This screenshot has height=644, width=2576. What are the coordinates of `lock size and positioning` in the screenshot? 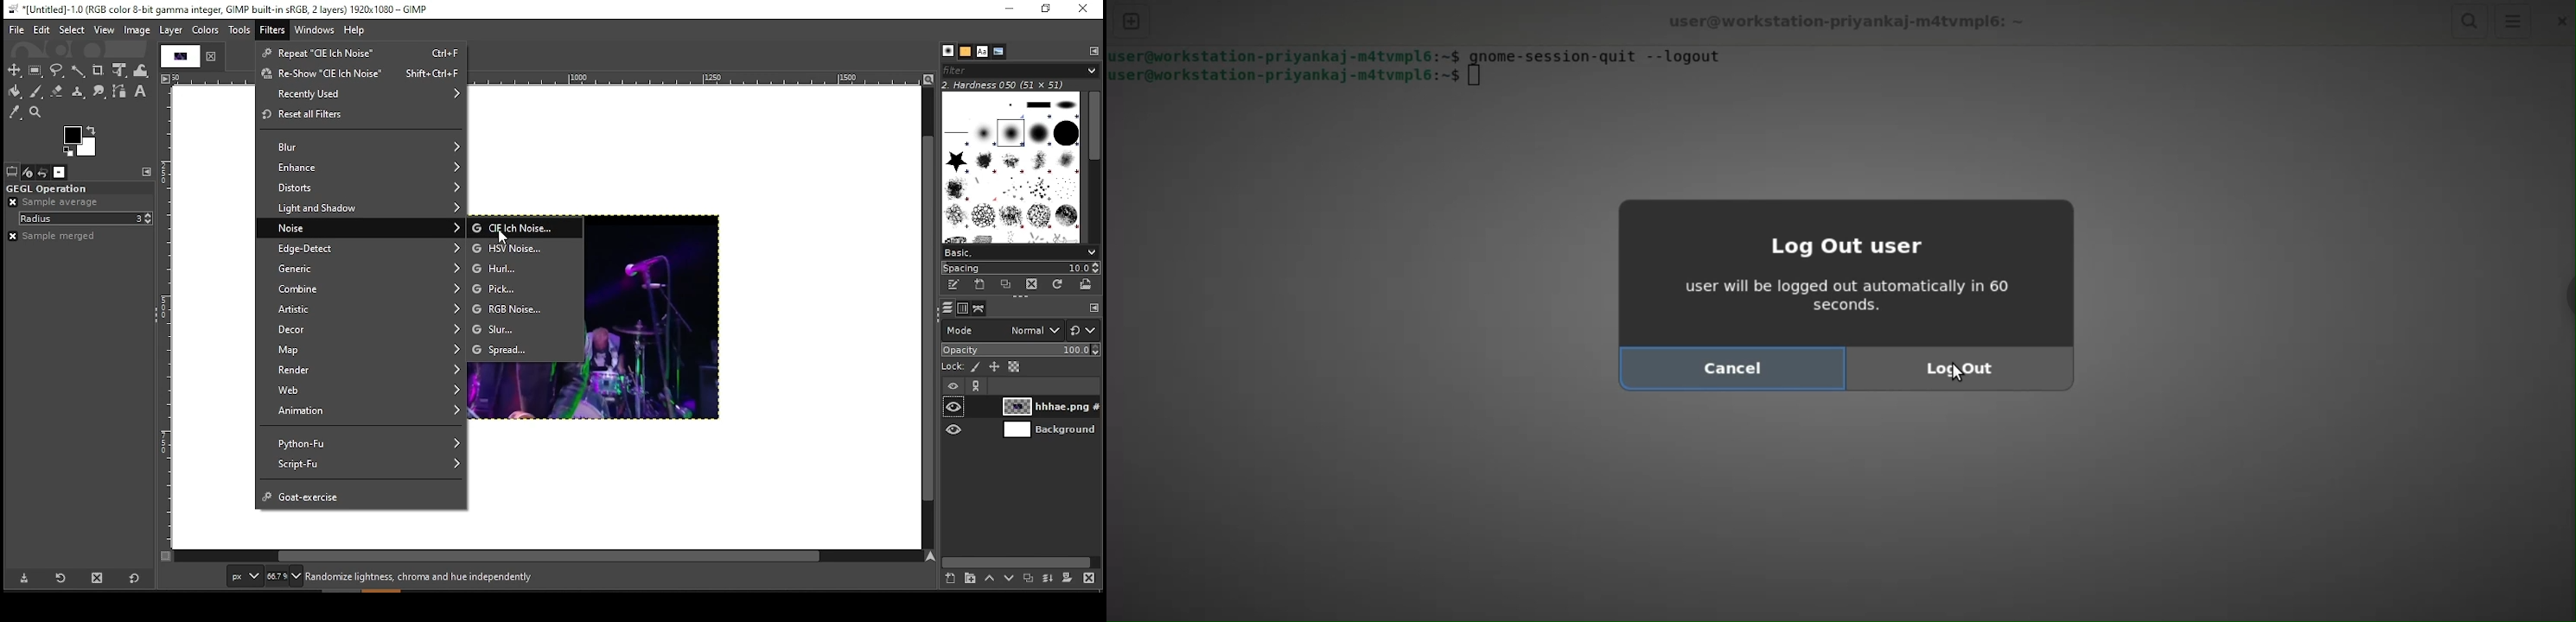 It's located at (995, 367).